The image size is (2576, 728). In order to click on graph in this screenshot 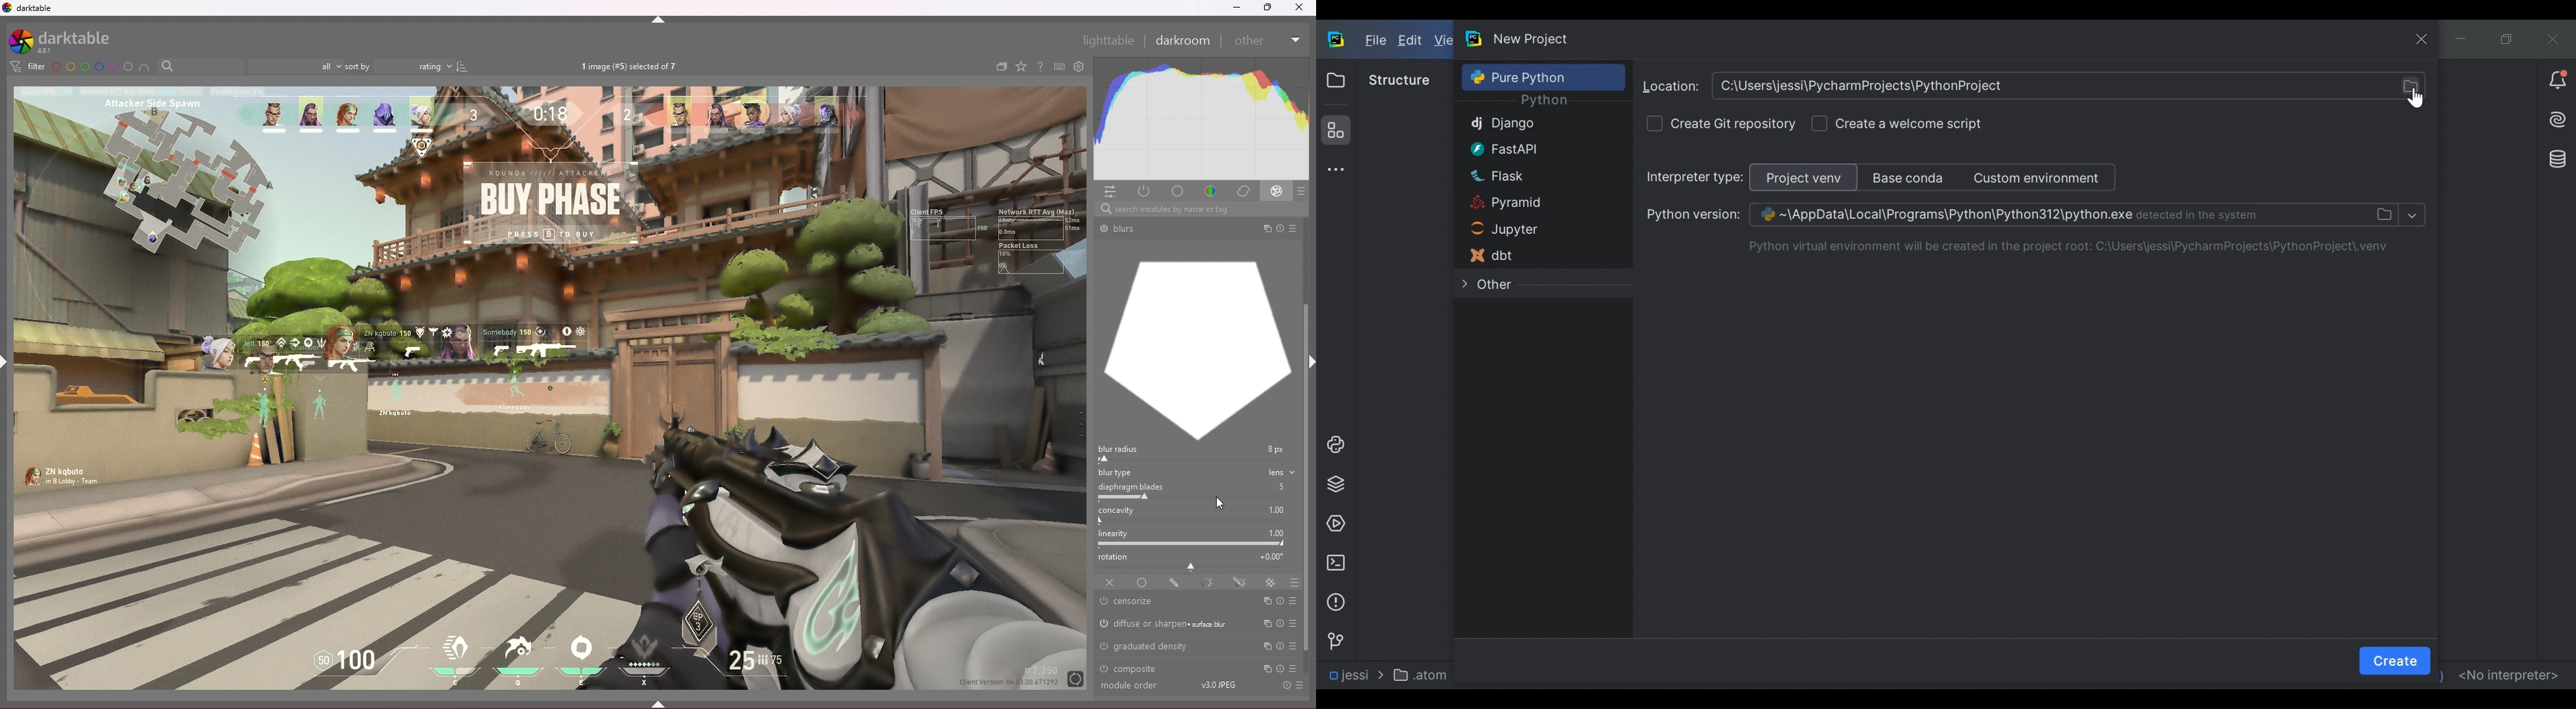, I will do `click(1198, 349)`.